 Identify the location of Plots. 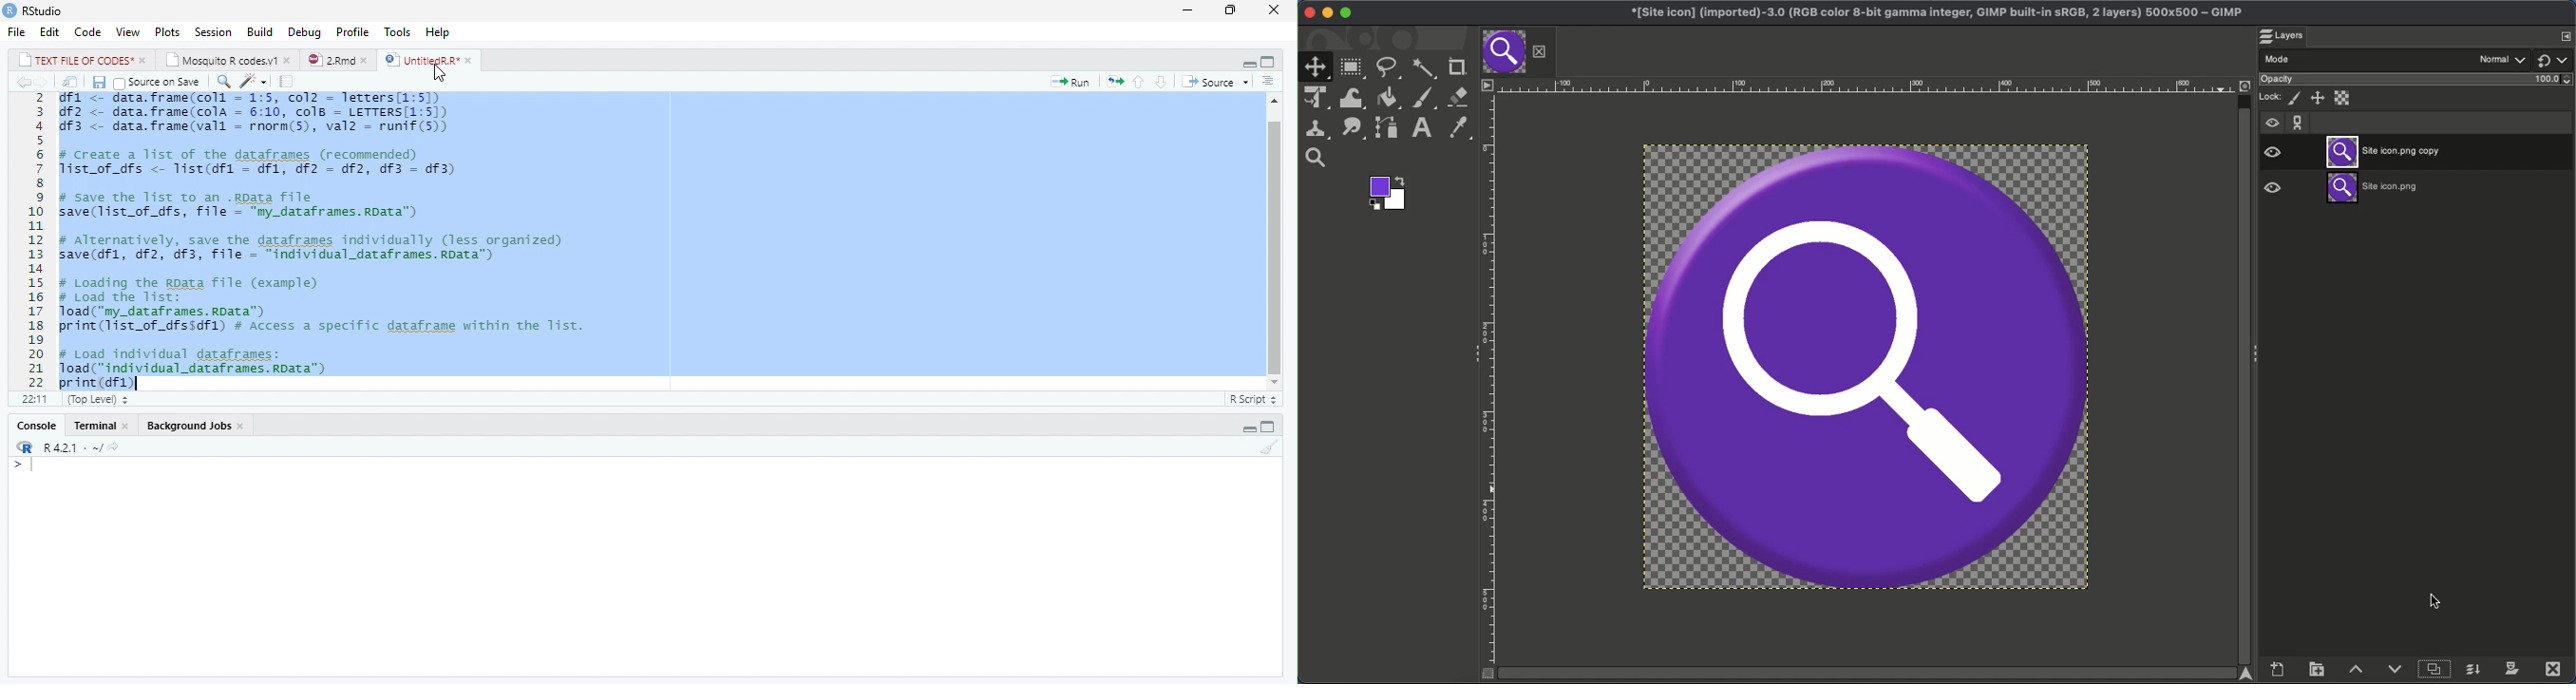
(167, 31).